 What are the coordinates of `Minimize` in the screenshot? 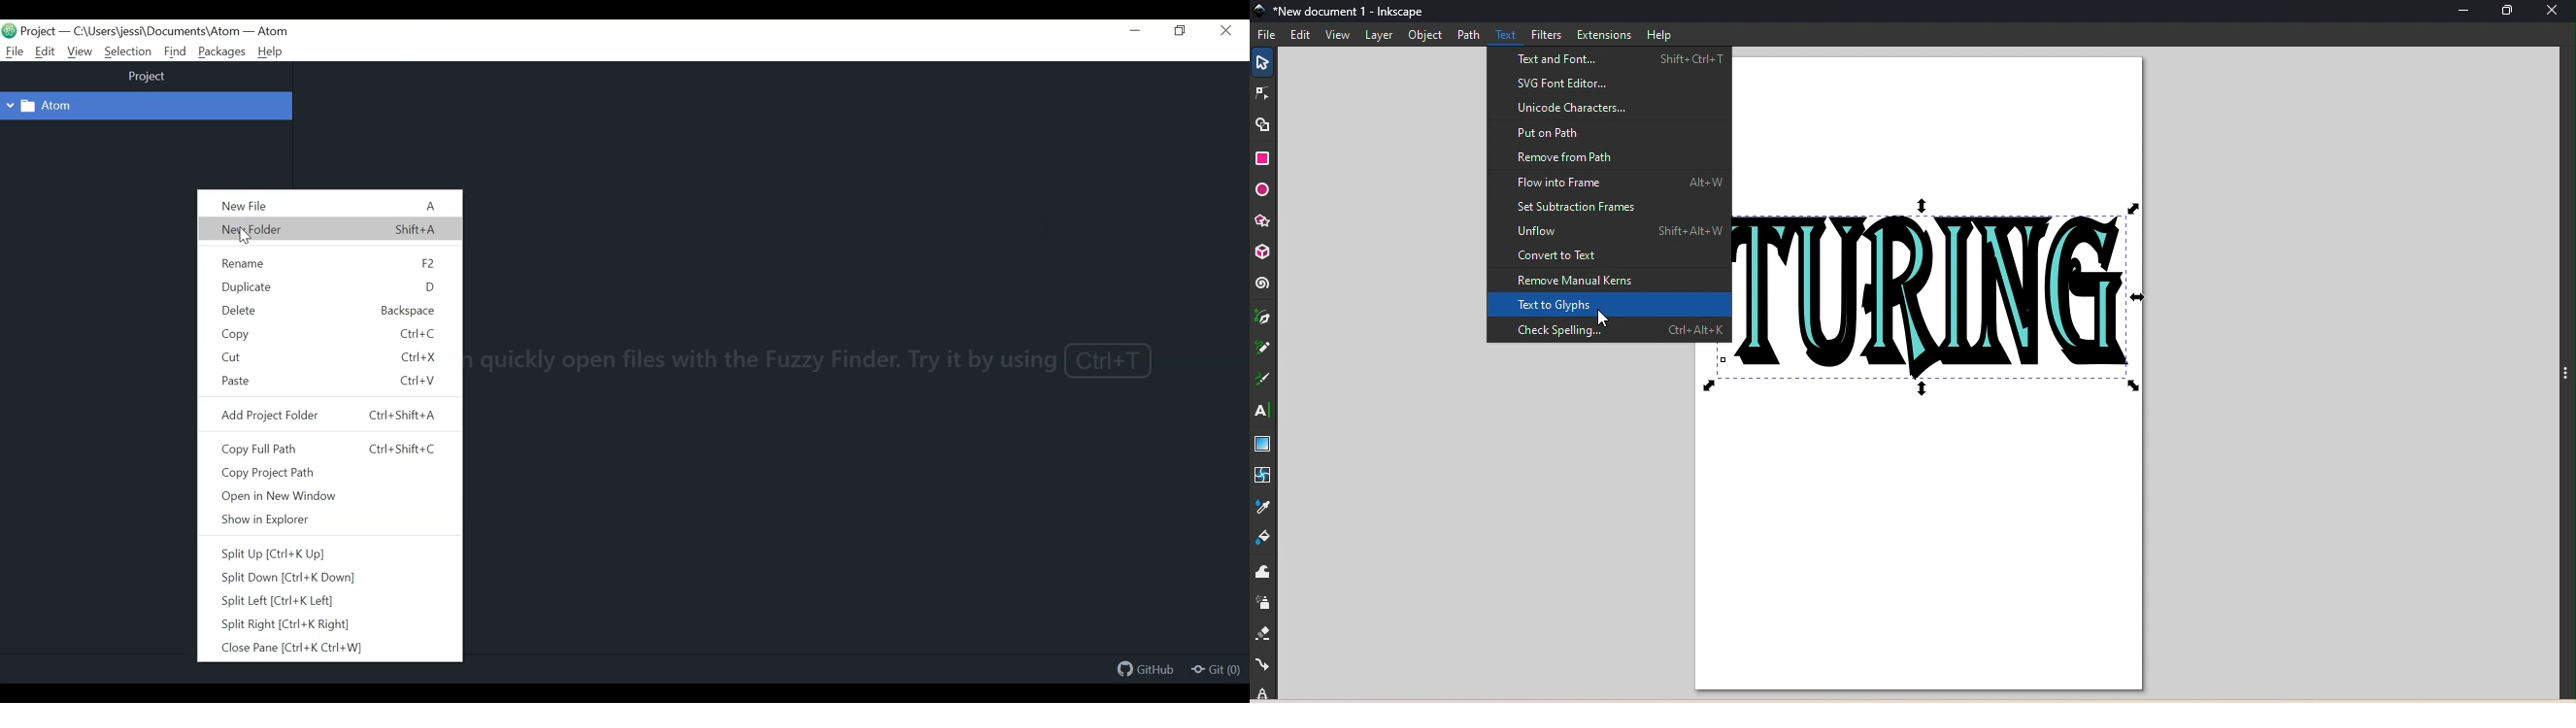 It's located at (2457, 13).